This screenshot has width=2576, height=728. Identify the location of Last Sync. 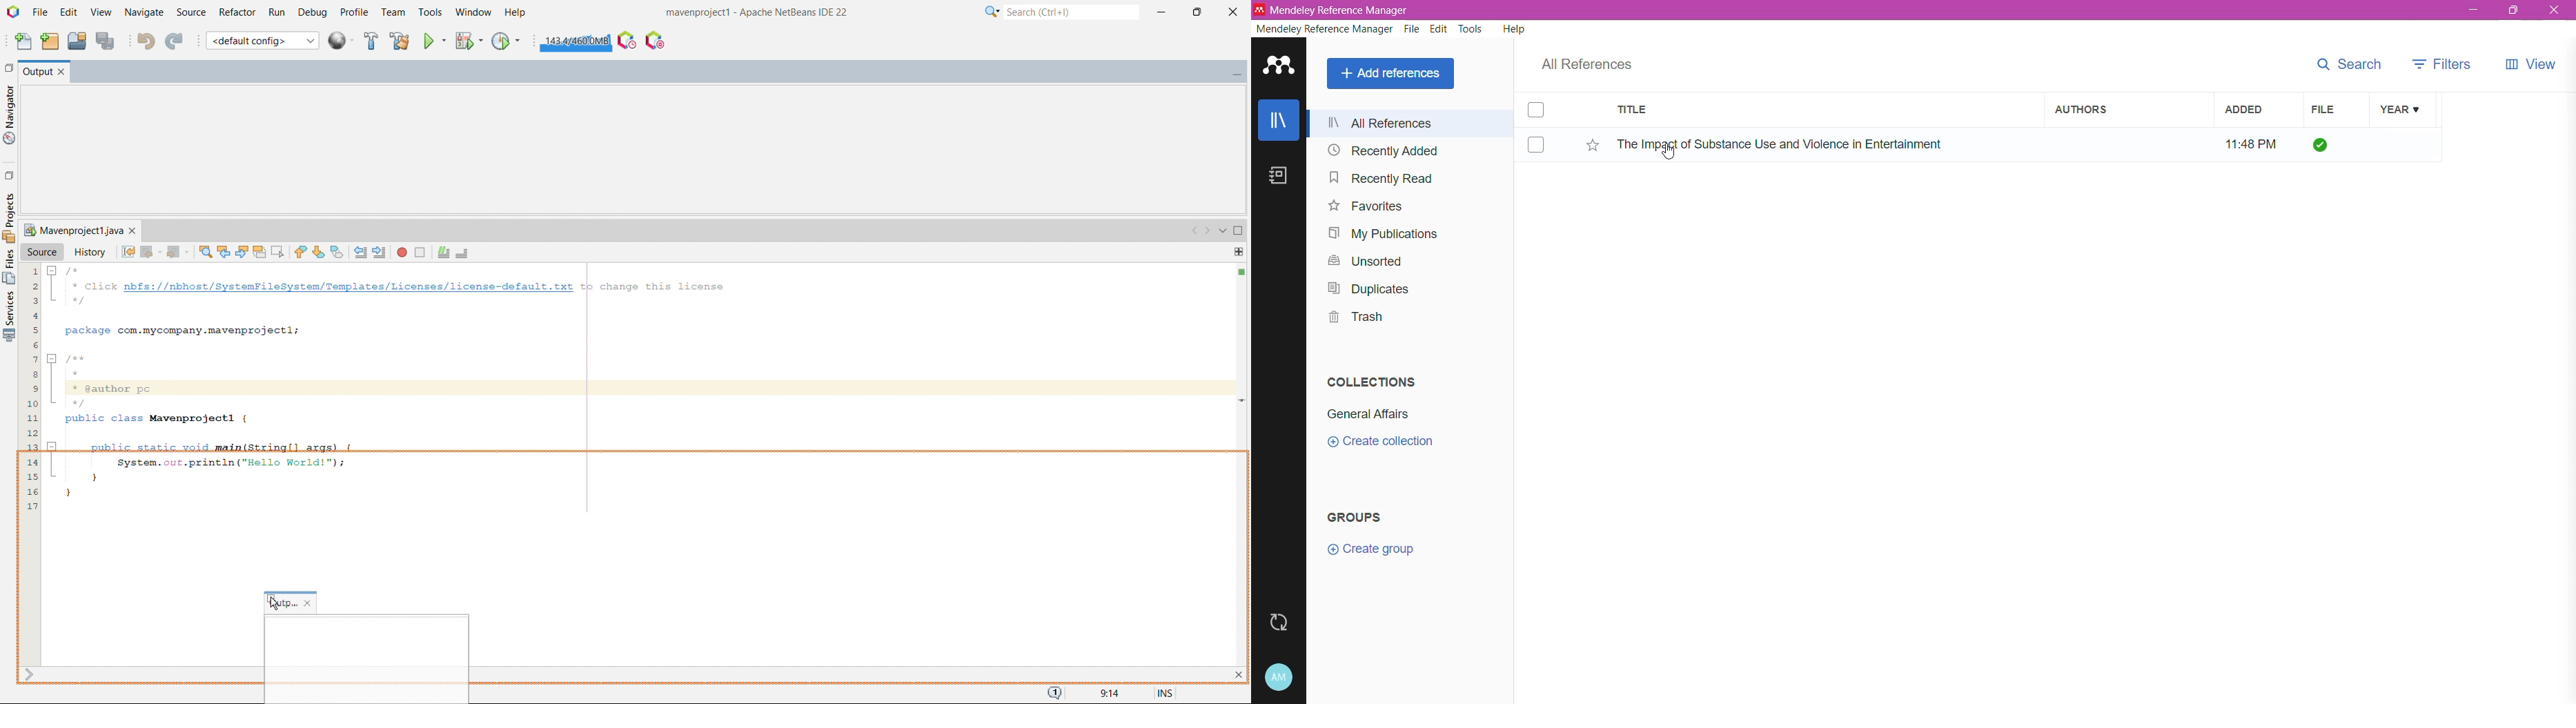
(1284, 623).